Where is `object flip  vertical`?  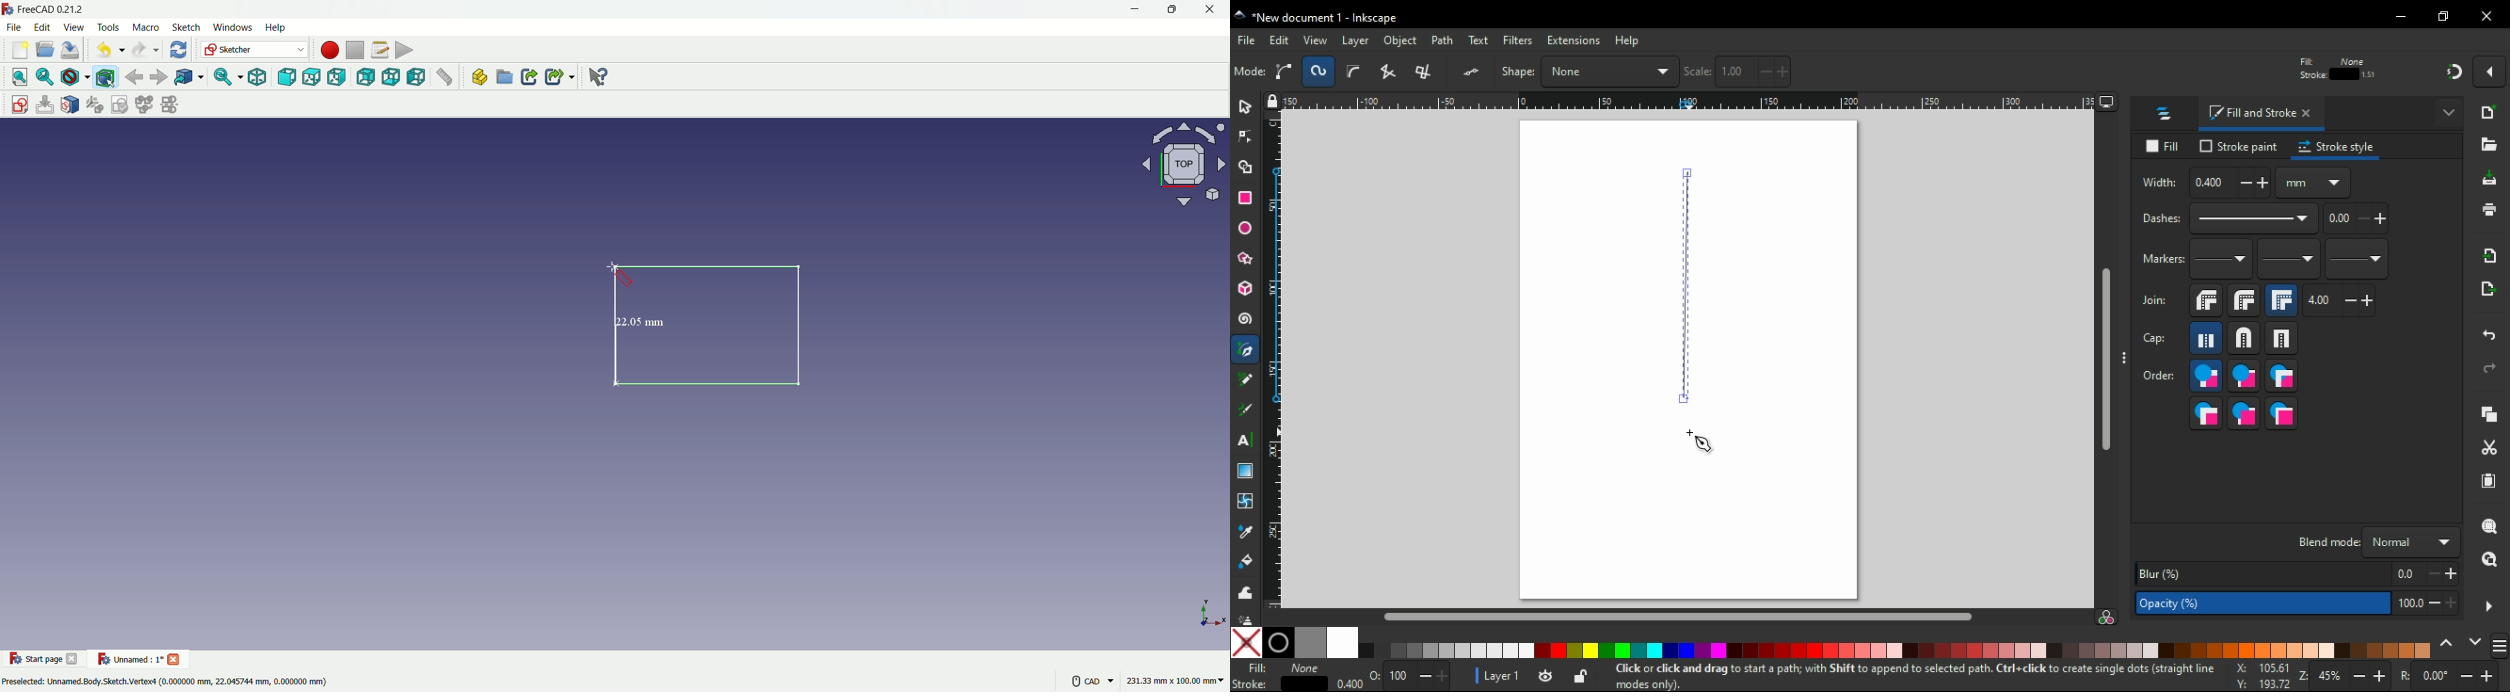
object flip  vertical is located at coordinates (1516, 71).